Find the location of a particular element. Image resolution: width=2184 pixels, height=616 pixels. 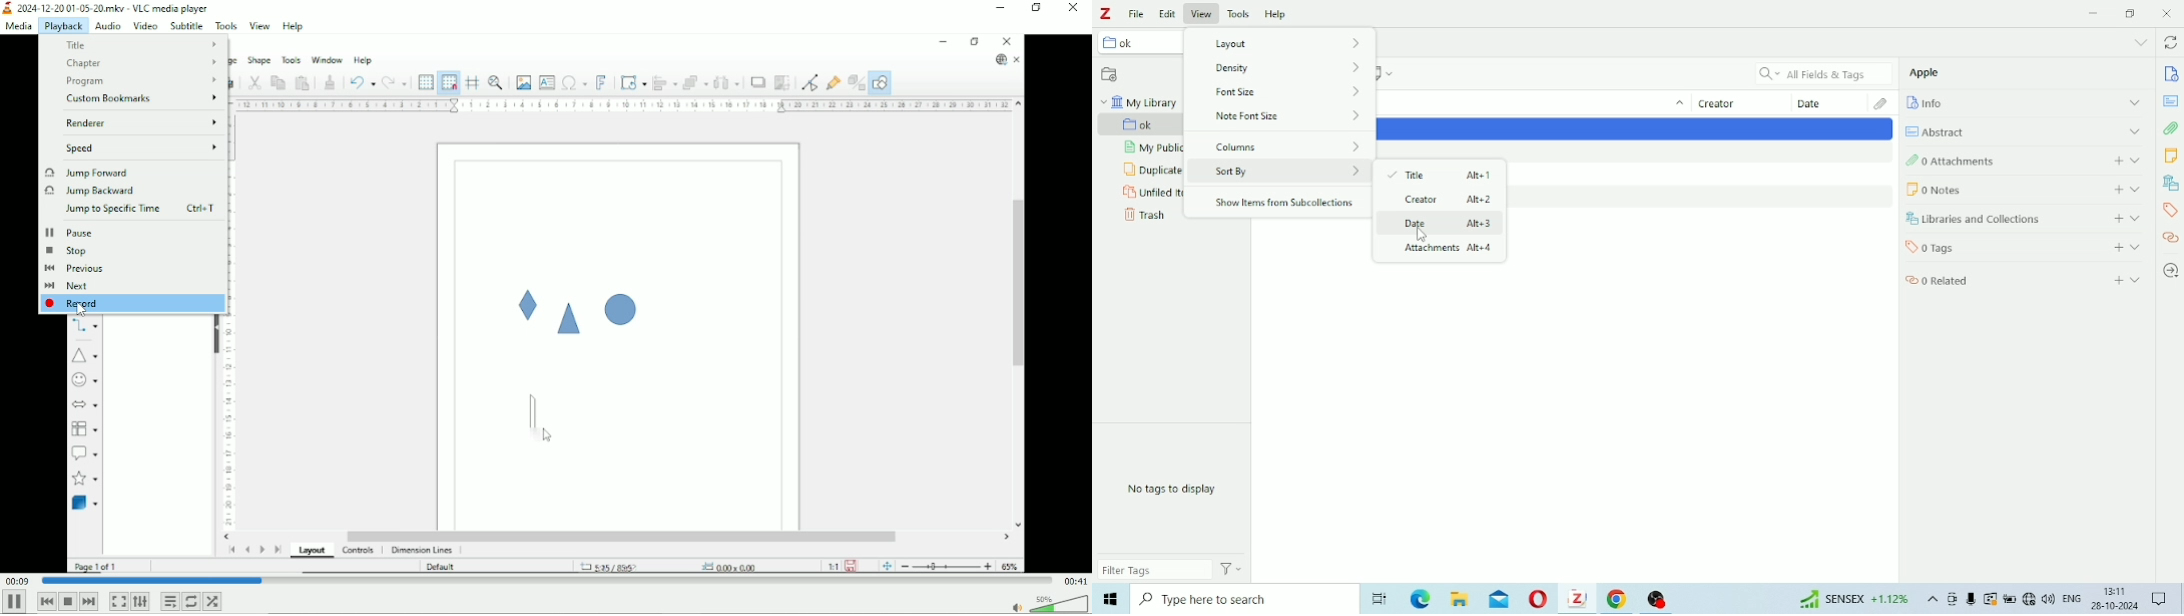

Sort is located at coordinates (1677, 105).